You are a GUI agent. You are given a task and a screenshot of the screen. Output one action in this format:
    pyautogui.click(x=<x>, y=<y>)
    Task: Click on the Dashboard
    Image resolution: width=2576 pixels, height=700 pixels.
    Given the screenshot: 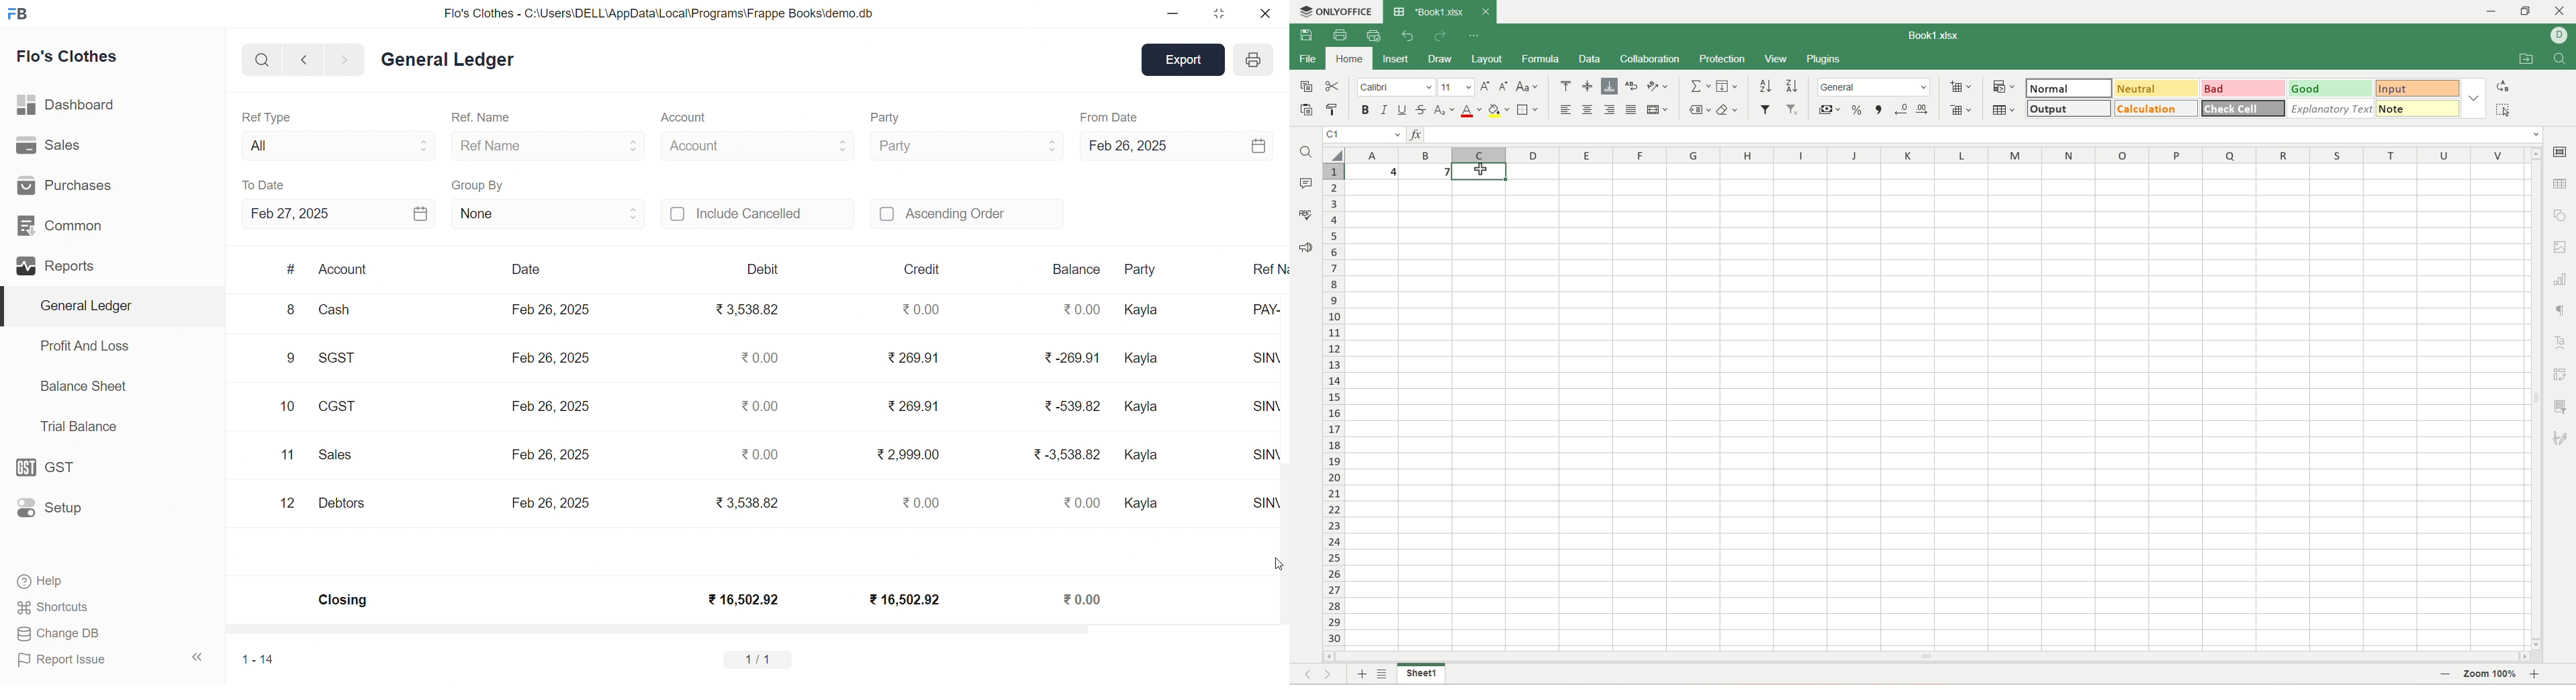 What is the action you would take?
    pyautogui.click(x=64, y=103)
    